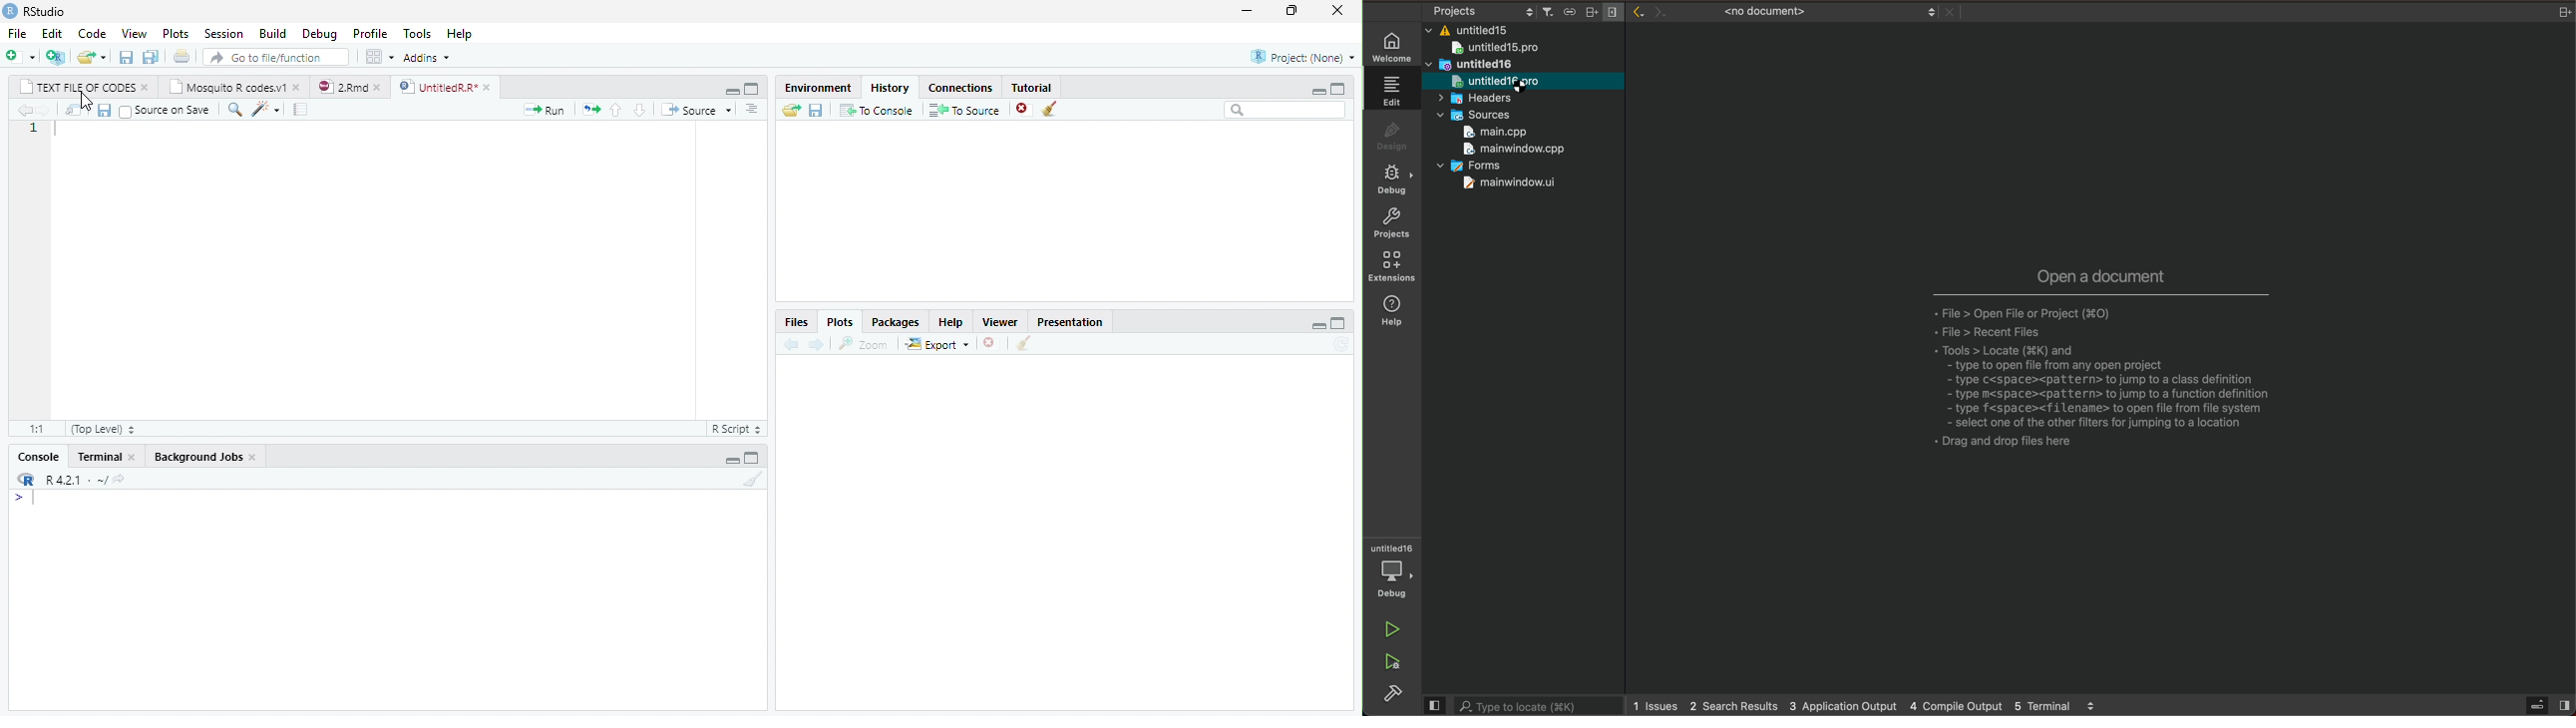 The width and height of the screenshot is (2576, 728). Describe the element at coordinates (989, 342) in the screenshot. I see `close` at that location.